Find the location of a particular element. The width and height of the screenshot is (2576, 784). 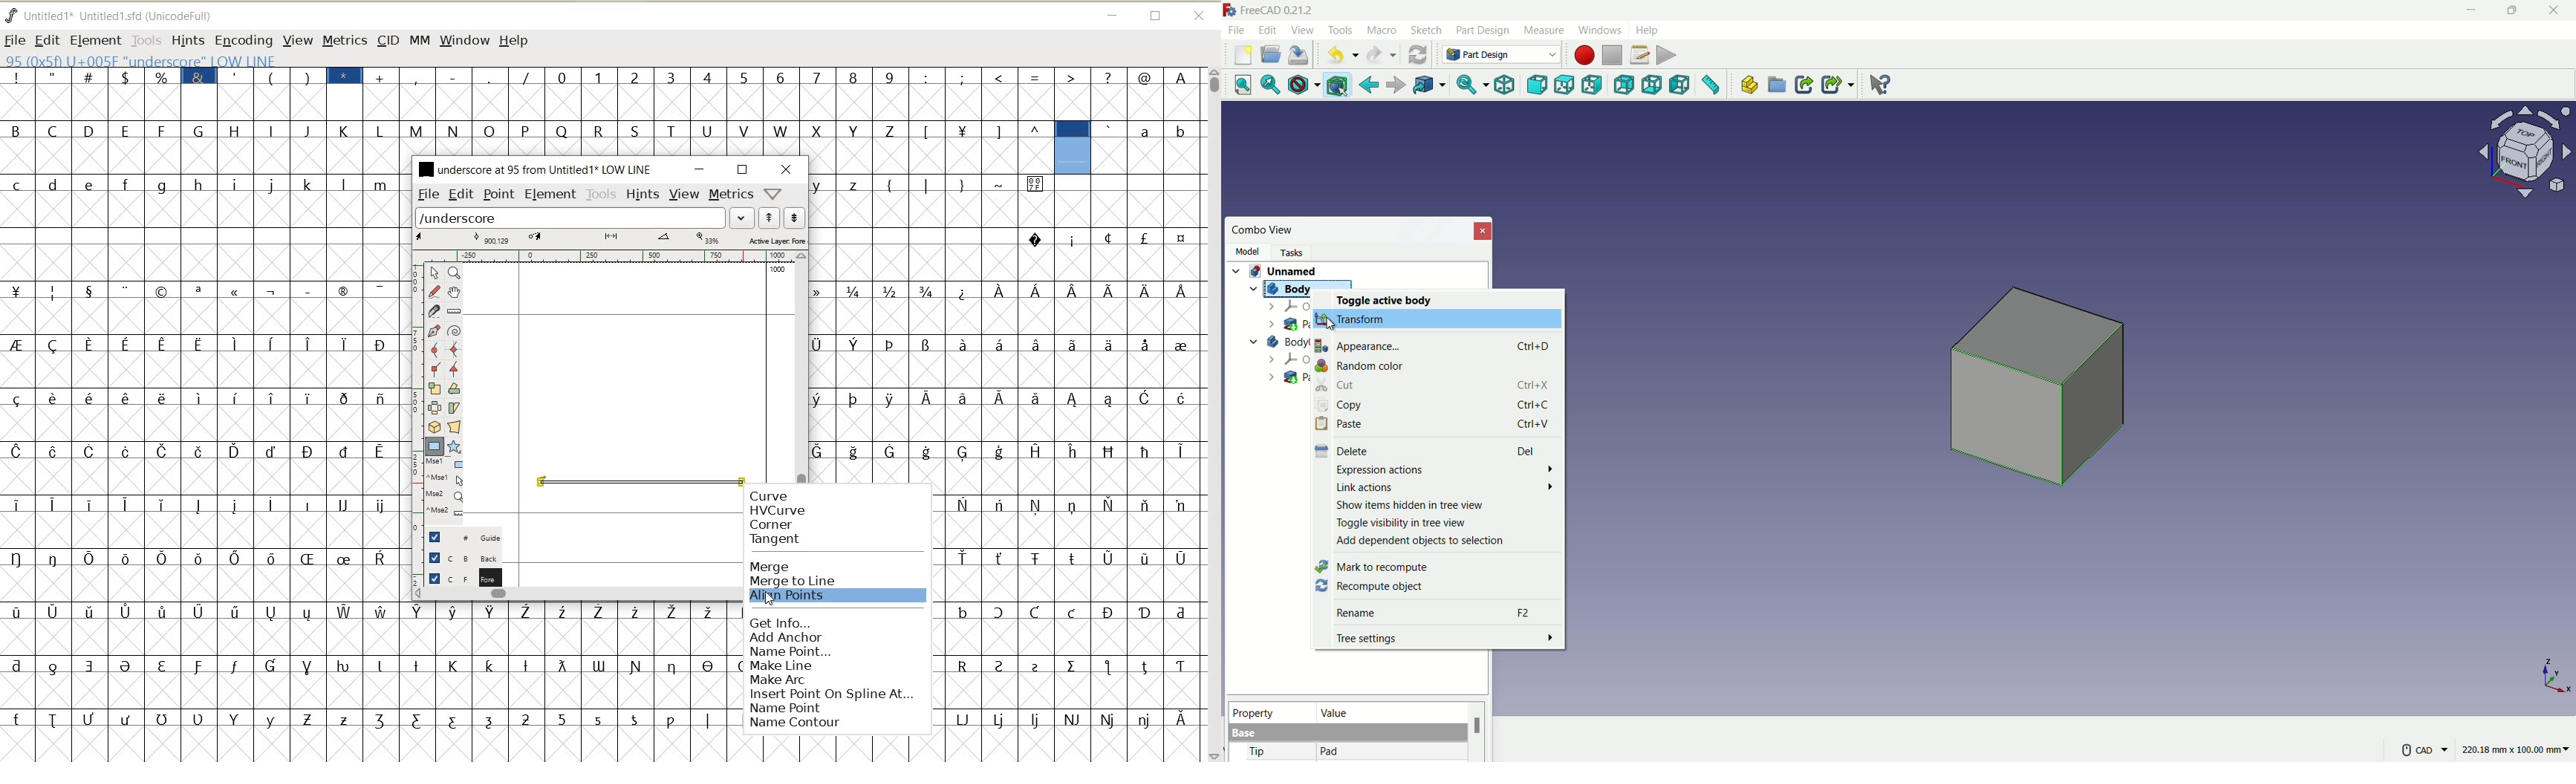

Show items hidden in tree view is located at coordinates (1409, 506).